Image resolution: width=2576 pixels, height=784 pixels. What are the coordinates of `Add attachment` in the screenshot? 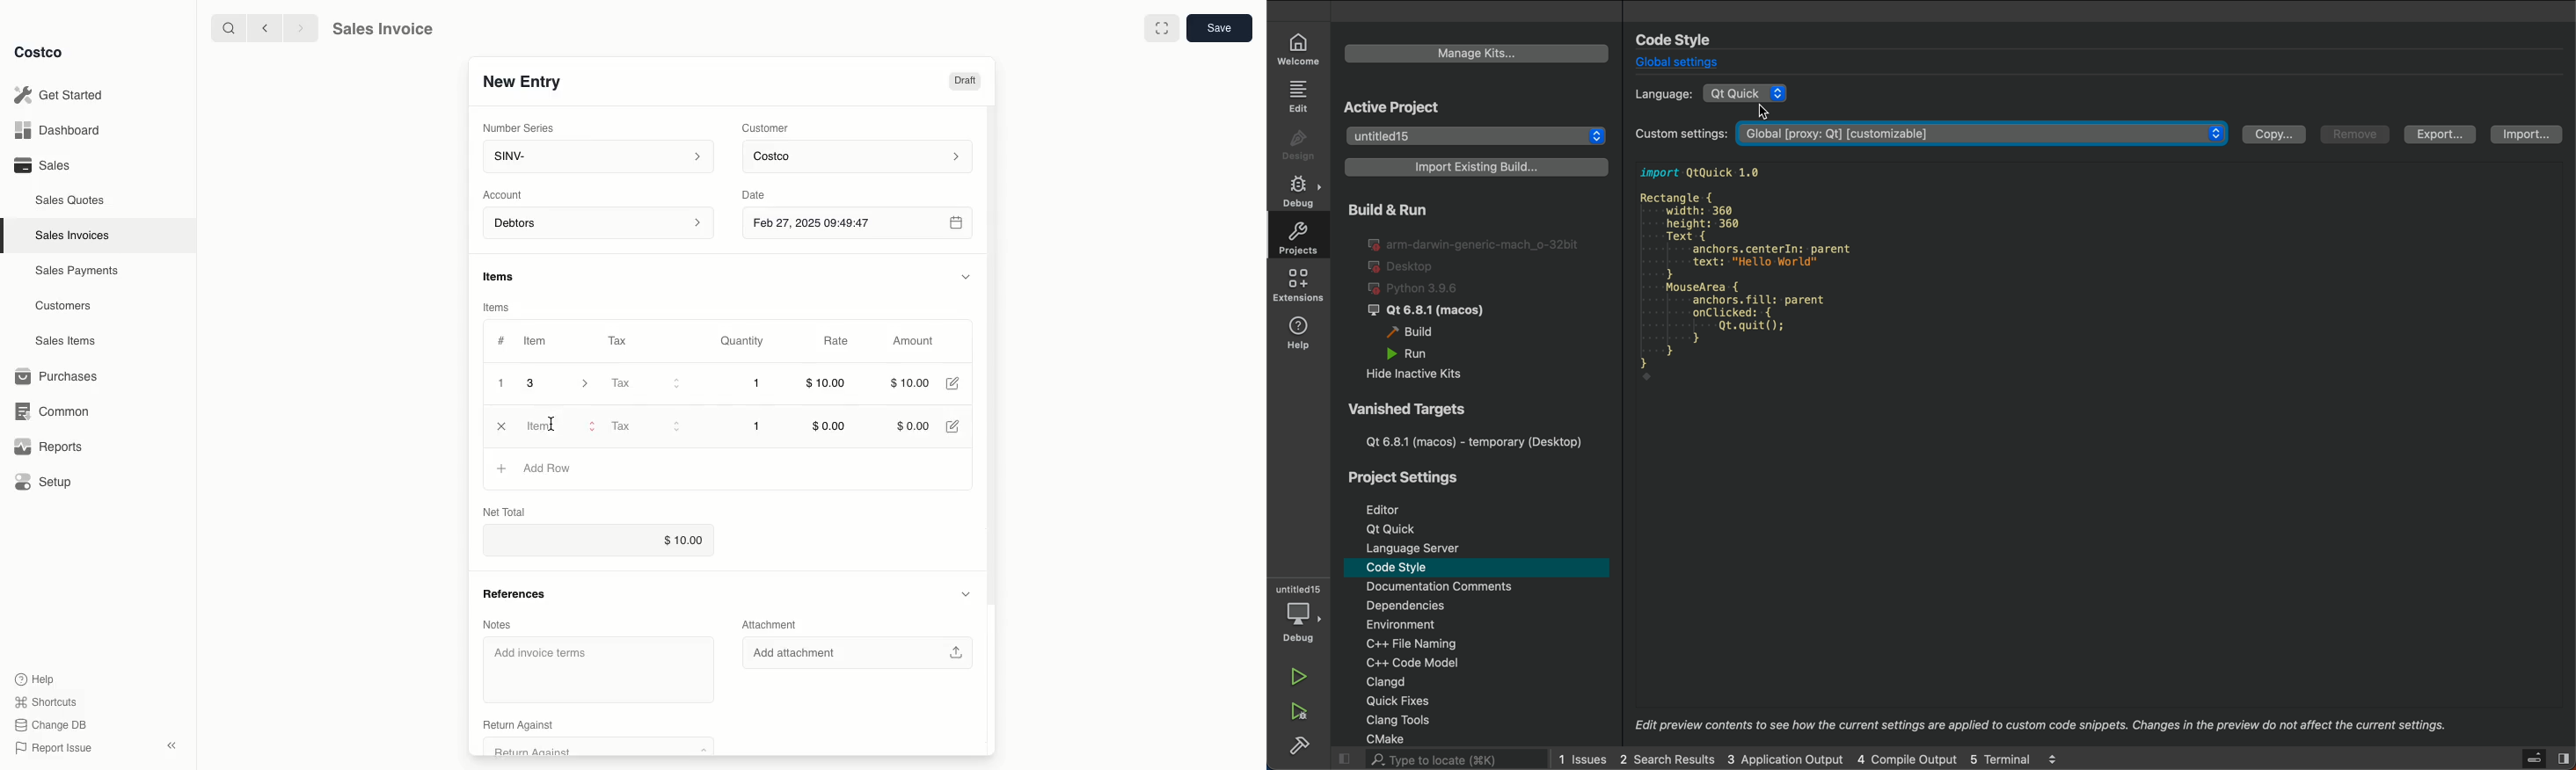 It's located at (862, 652).